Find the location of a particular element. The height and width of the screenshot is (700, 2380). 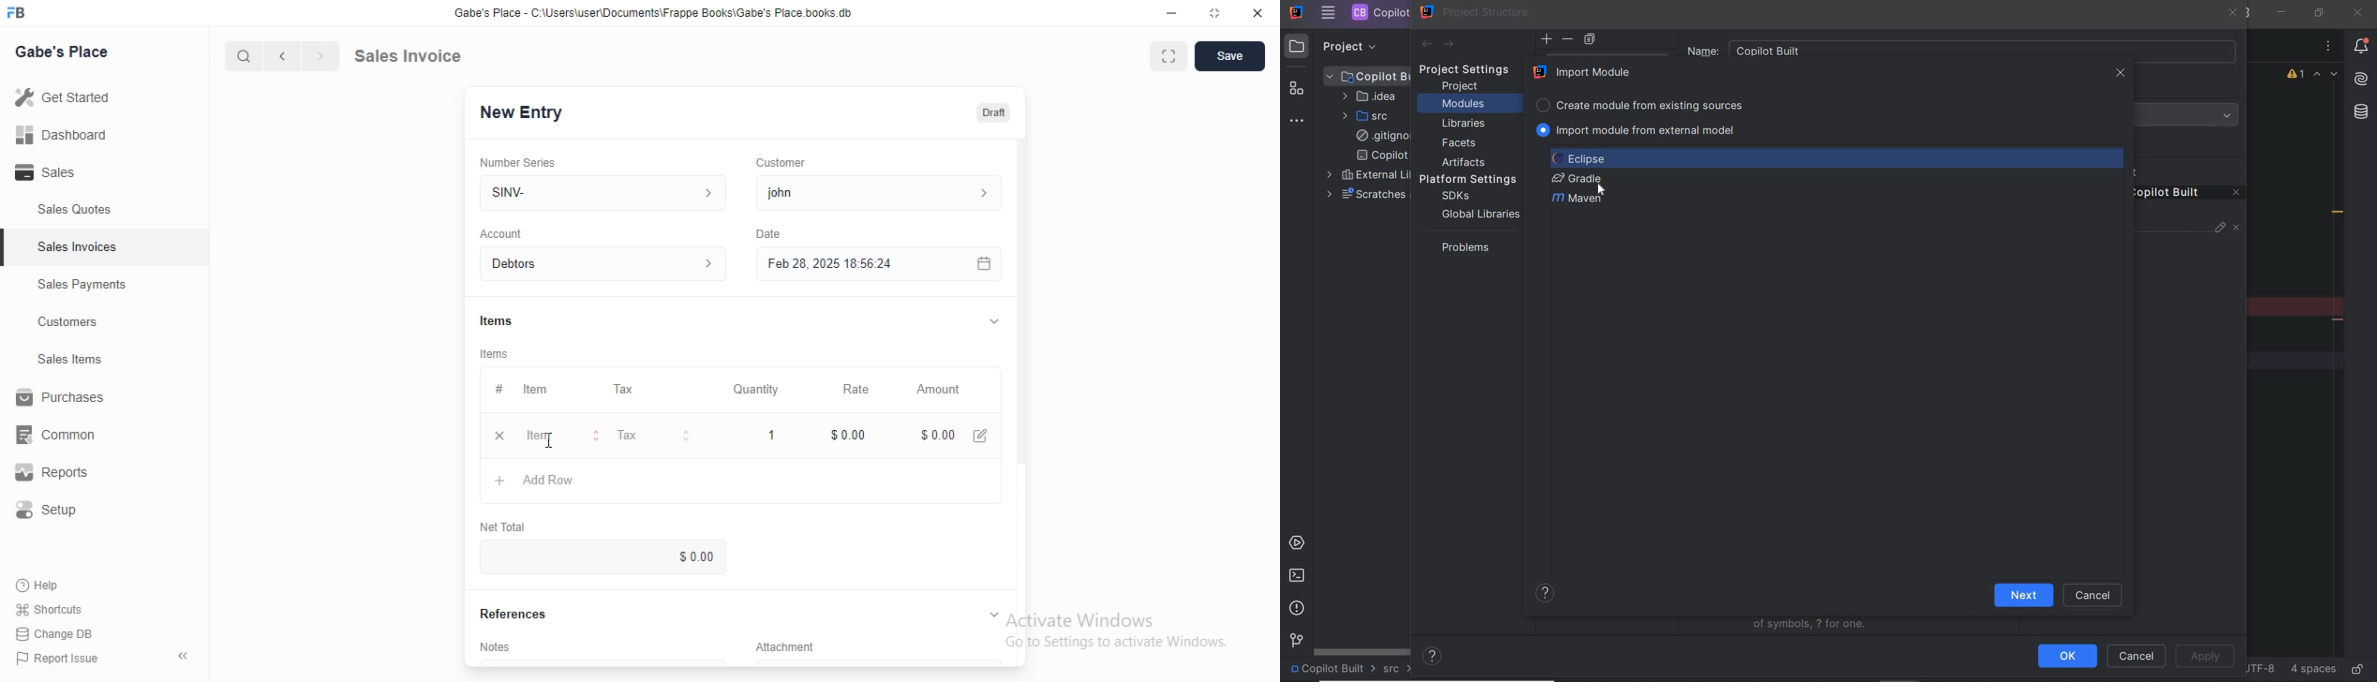

Change DB is located at coordinates (58, 635).